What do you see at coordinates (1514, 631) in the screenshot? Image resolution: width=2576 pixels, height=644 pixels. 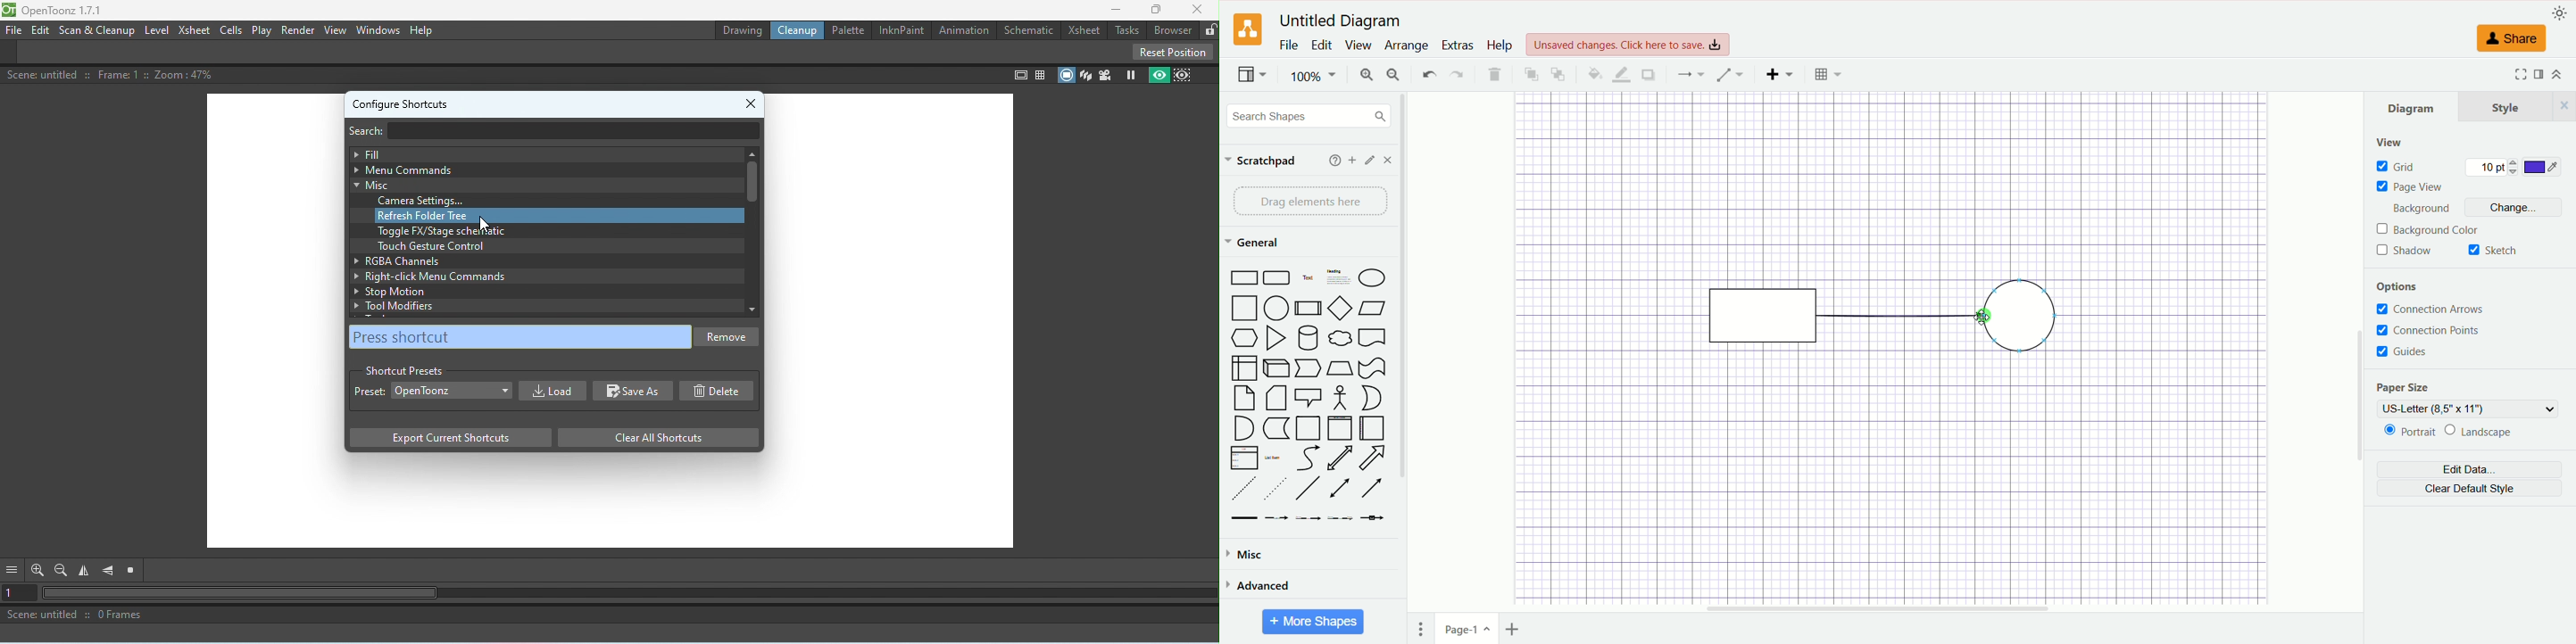 I see `insert page` at bounding box center [1514, 631].